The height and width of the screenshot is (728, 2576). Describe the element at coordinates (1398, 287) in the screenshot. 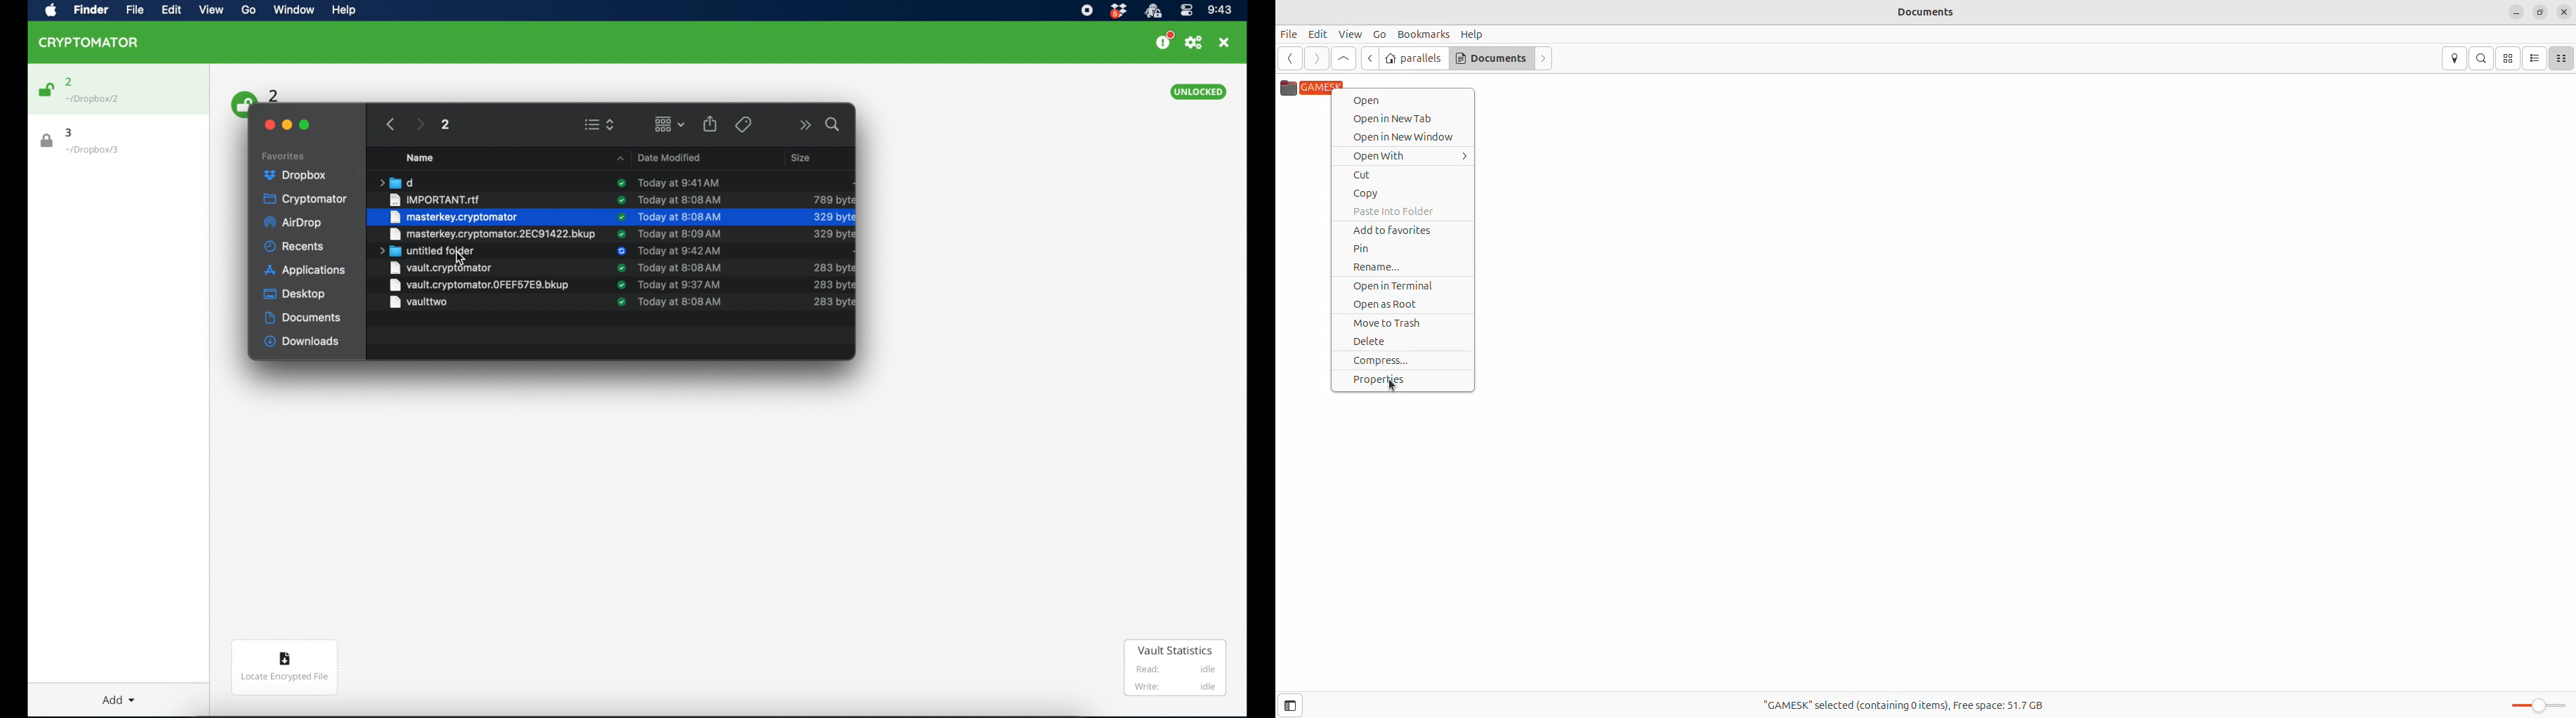

I see `open in terminal` at that location.